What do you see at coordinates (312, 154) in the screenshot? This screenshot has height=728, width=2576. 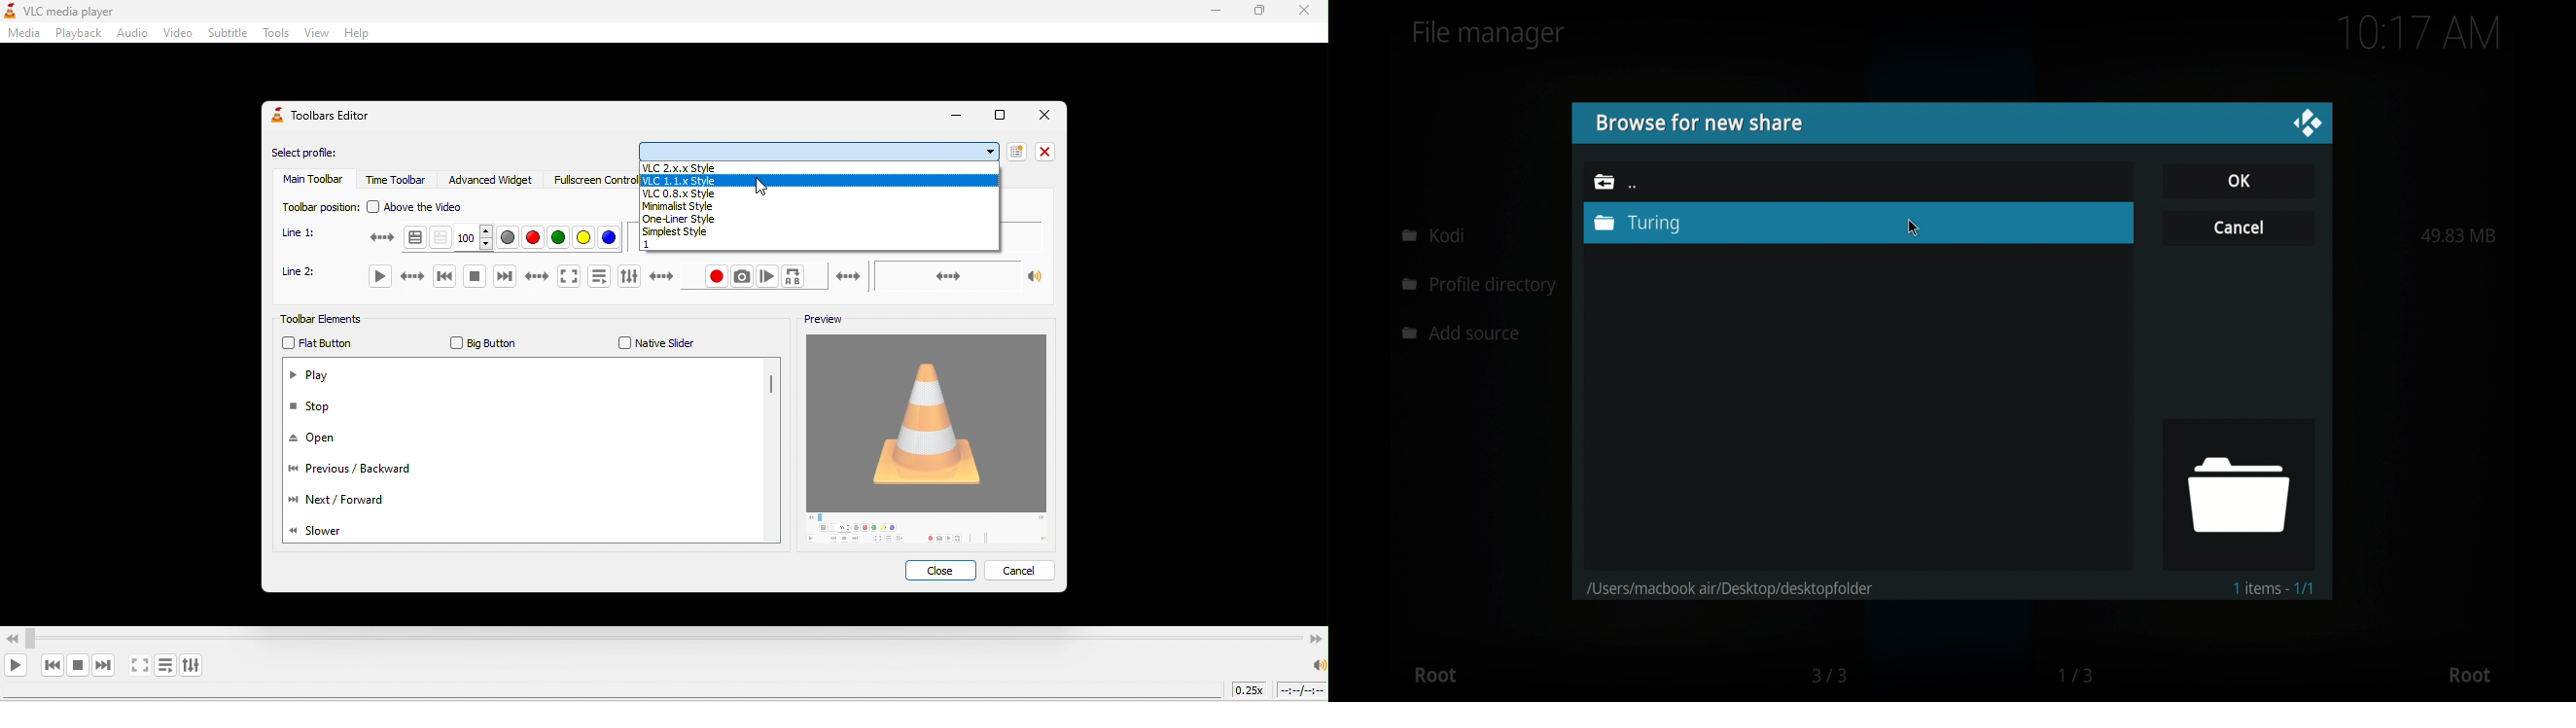 I see `select profile` at bounding box center [312, 154].